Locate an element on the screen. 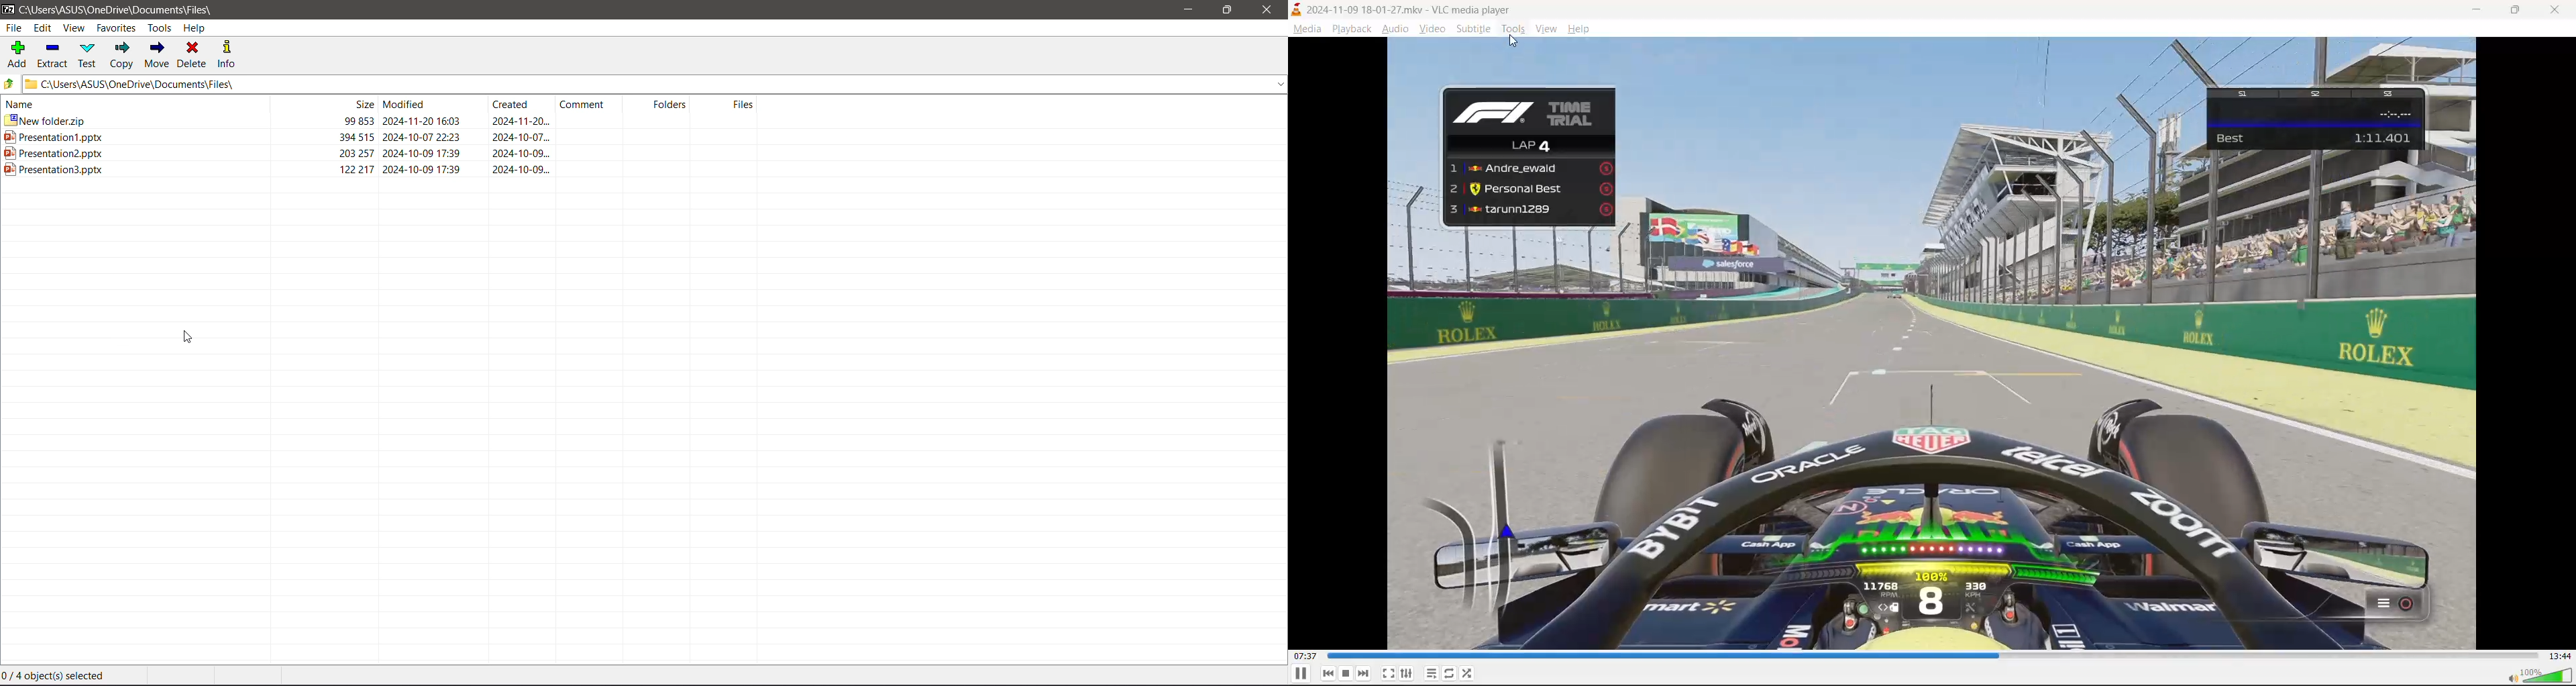  current track time is located at coordinates (1307, 656).